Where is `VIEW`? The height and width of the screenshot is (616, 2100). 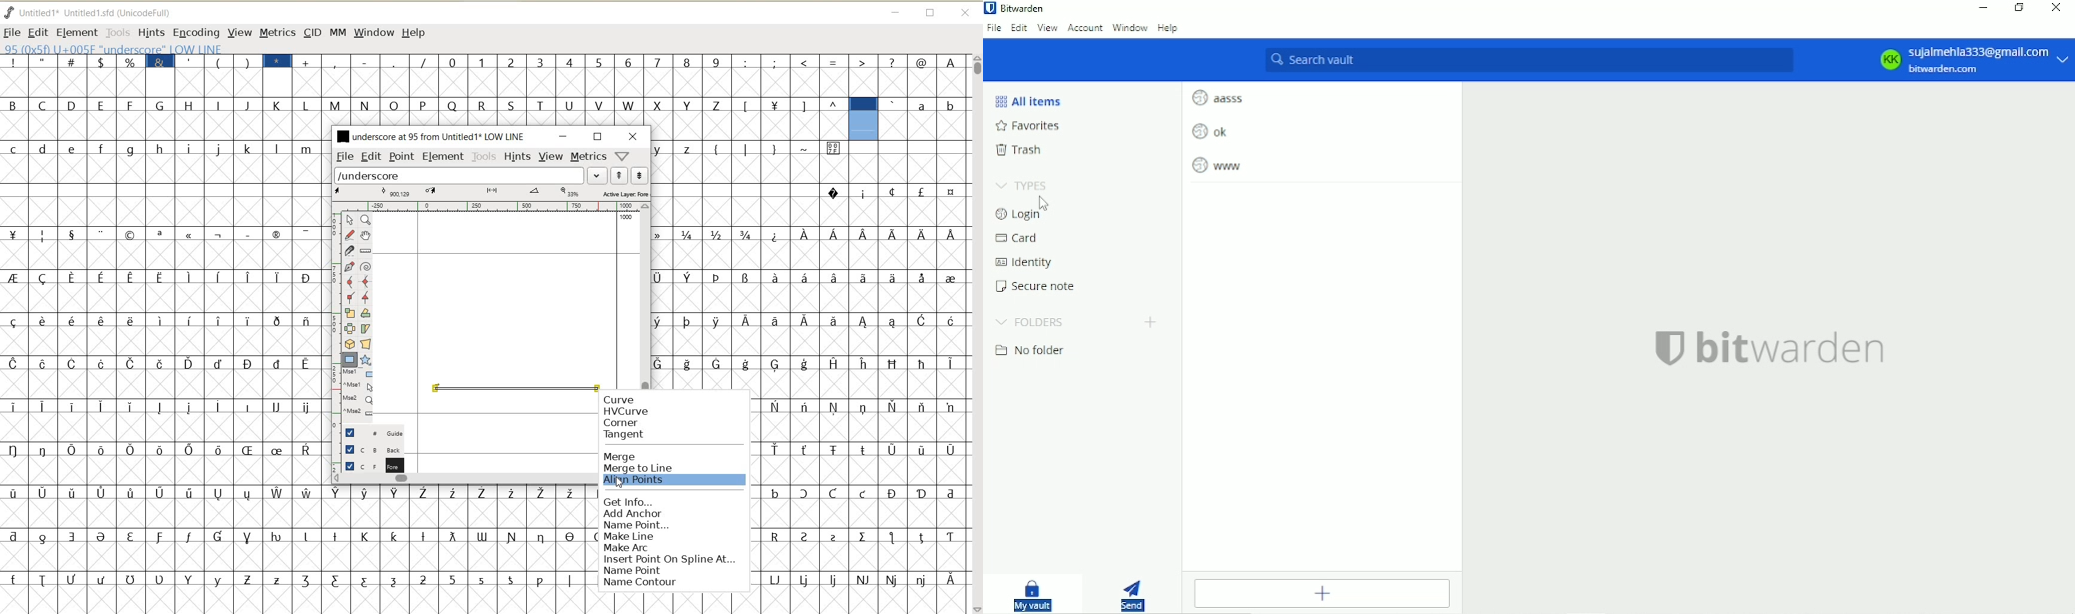 VIEW is located at coordinates (238, 32).